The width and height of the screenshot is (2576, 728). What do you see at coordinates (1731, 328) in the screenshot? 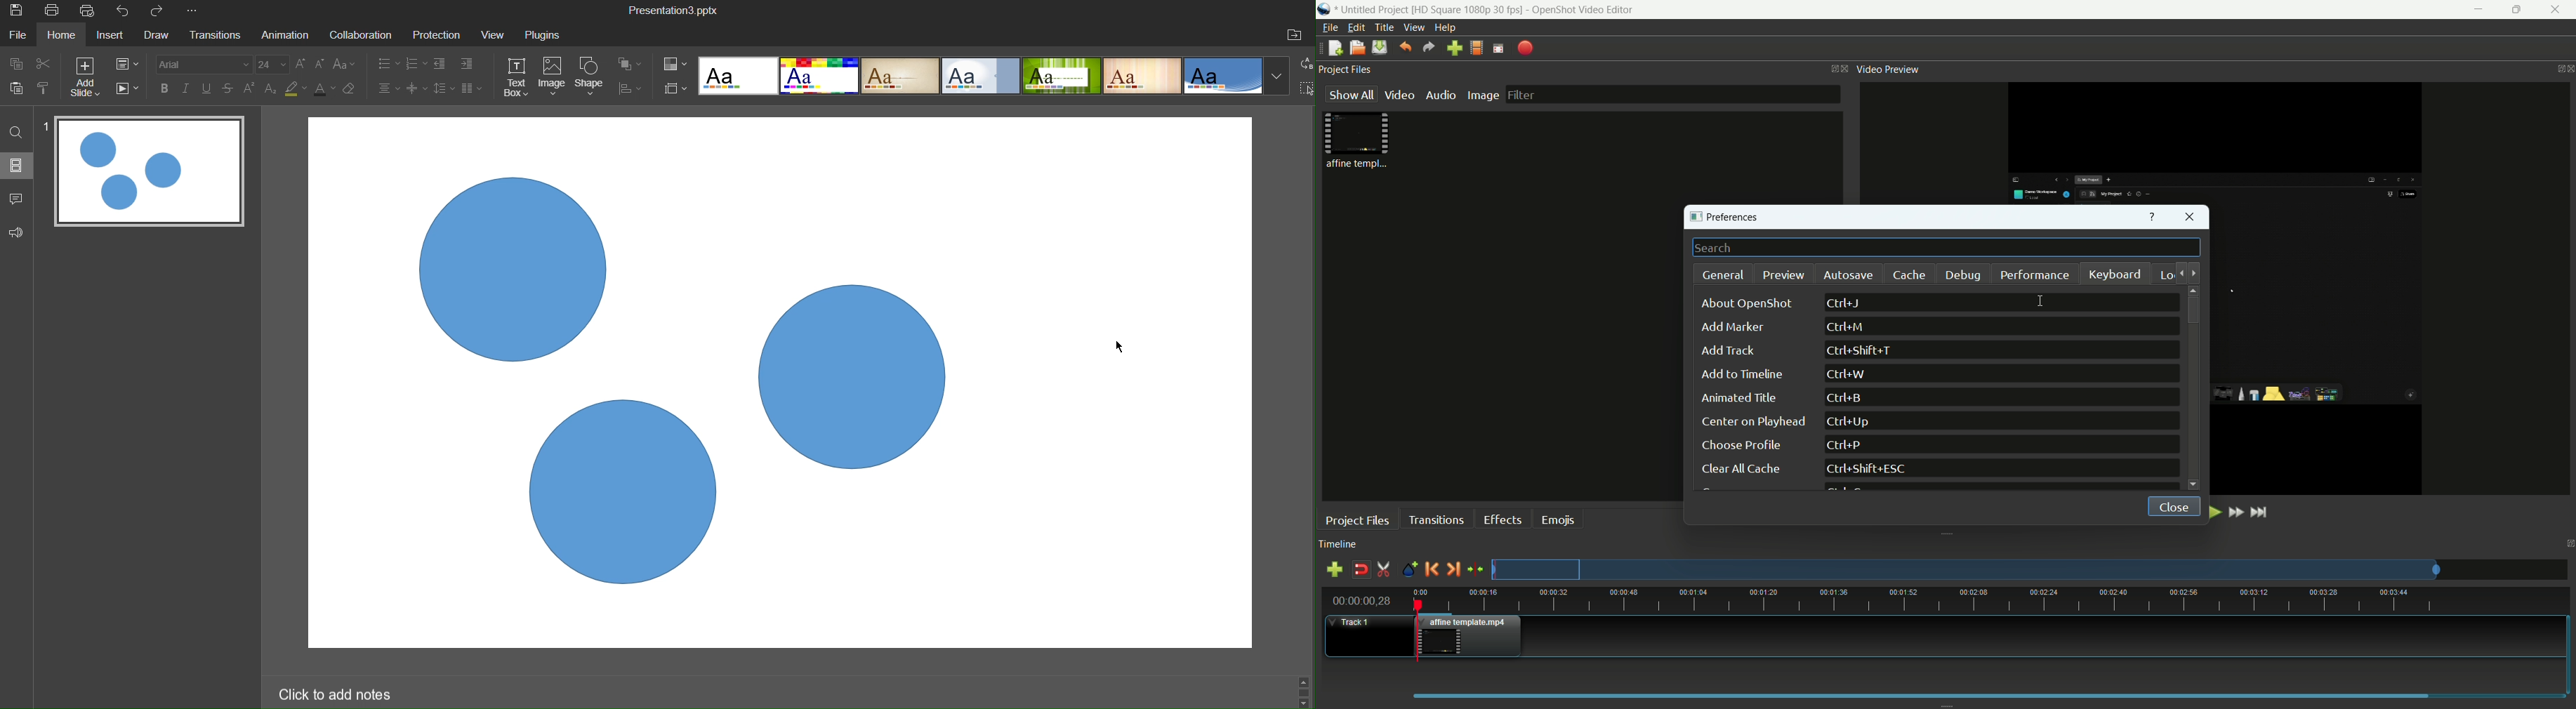
I see `add marker` at bounding box center [1731, 328].